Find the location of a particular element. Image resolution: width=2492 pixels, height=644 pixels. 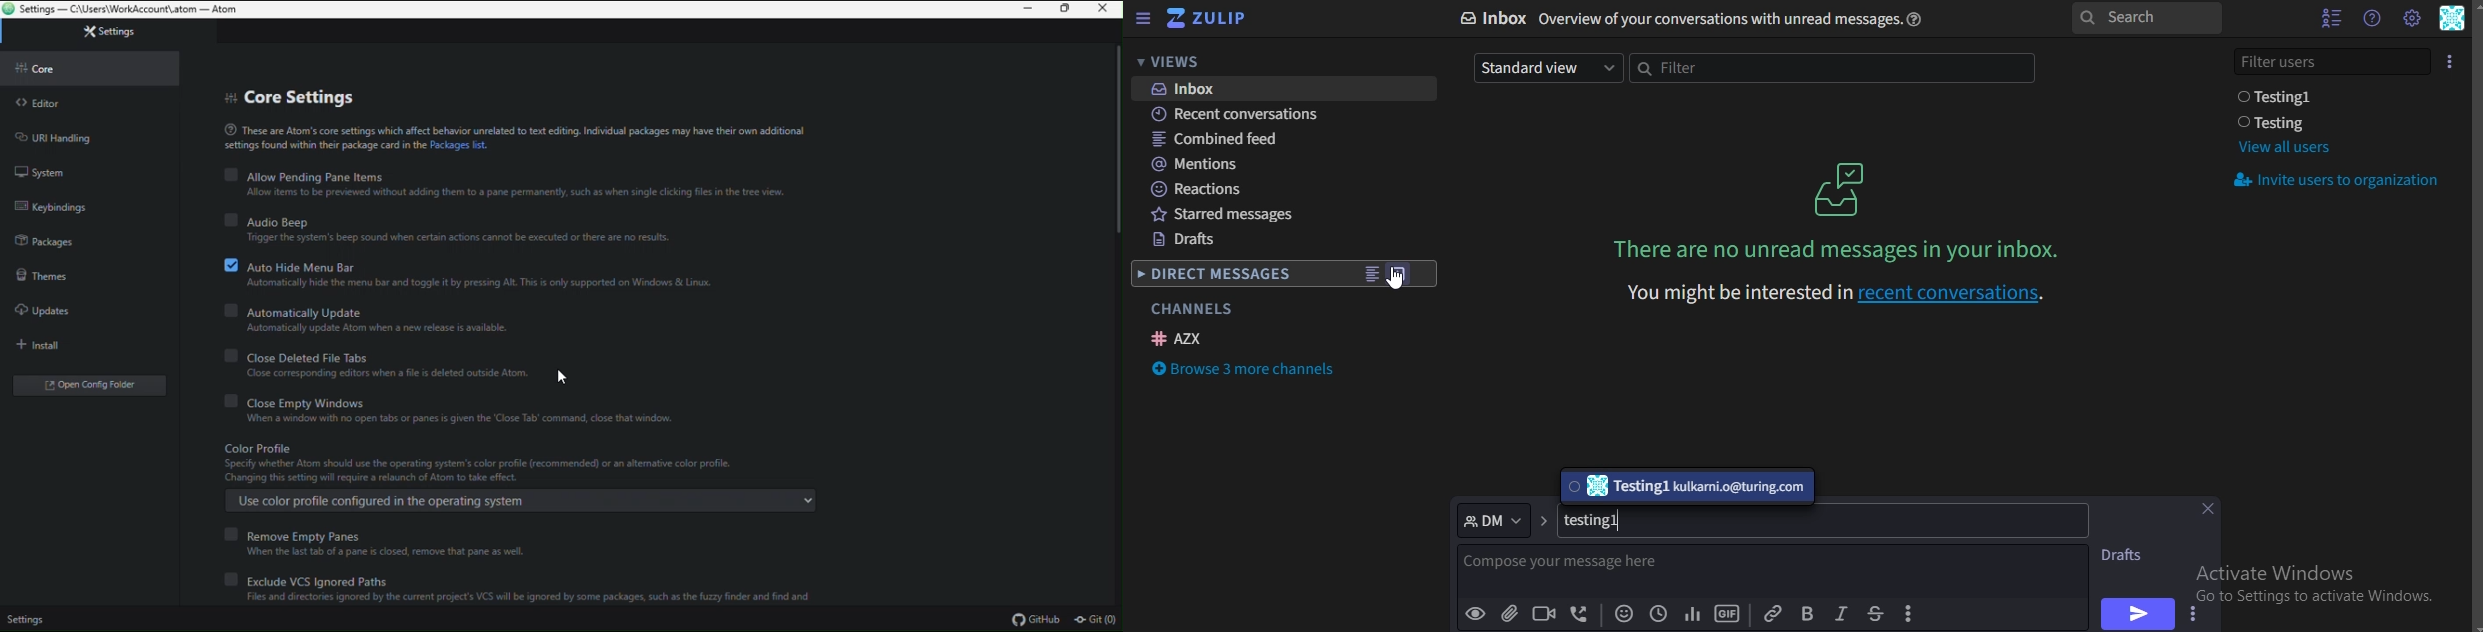

Color profile Specify whether Atom should use the operating system's color profile (recommended) or an alternative color profile. Changing this setting will require a relaunch of Atom to take effect. is located at coordinates (488, 459).